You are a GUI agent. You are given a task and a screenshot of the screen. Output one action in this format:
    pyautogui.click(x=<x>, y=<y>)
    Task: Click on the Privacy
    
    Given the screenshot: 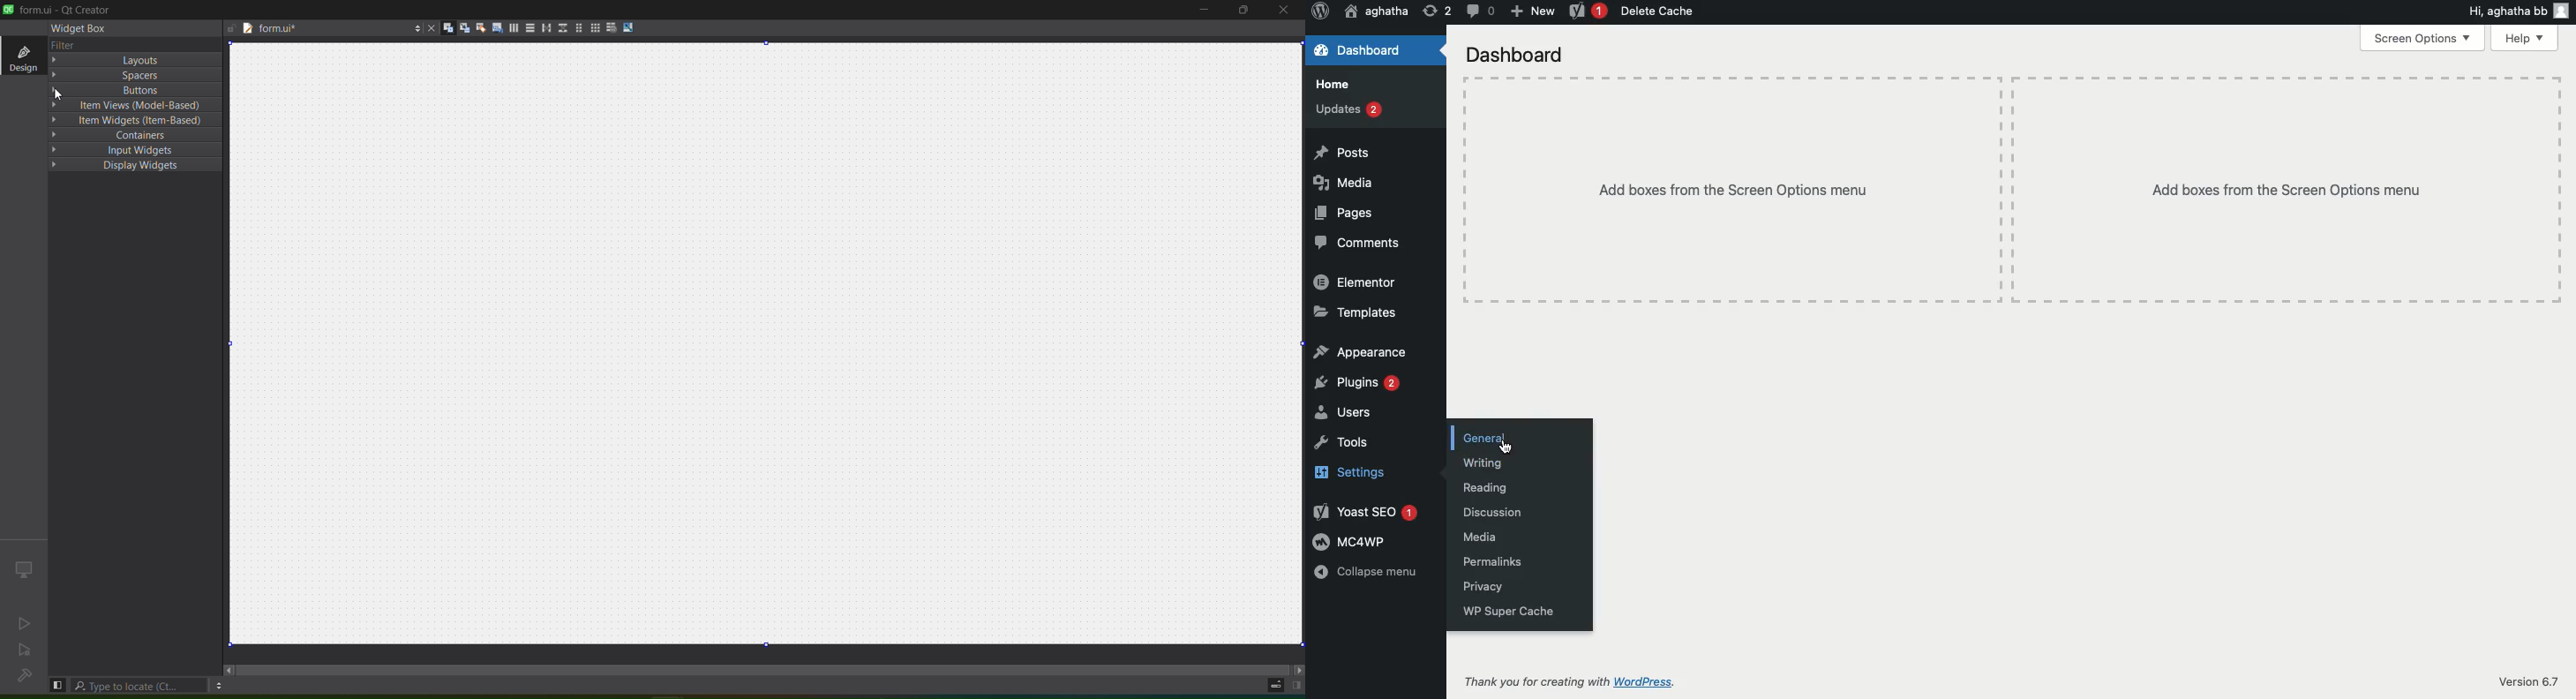 What is the action you would take?
    pyautogui.click(x=1479, y=587)
    